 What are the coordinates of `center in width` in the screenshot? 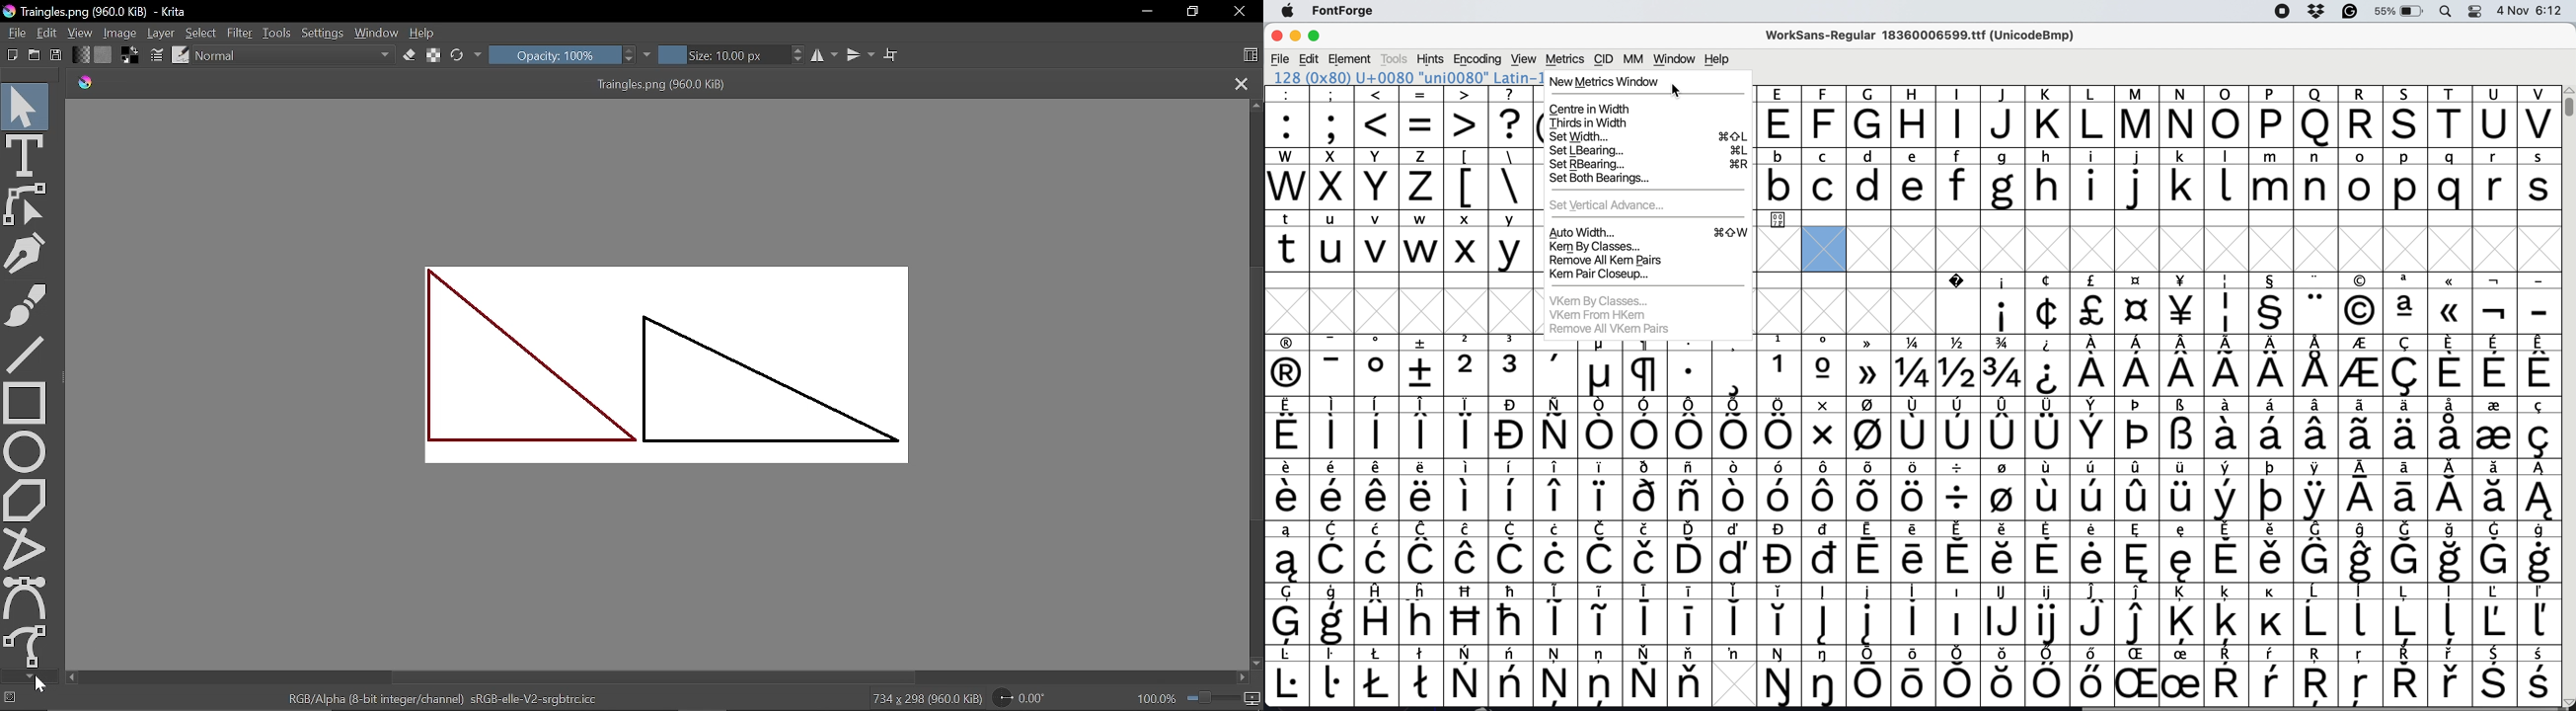 It's located at (1594, 109).